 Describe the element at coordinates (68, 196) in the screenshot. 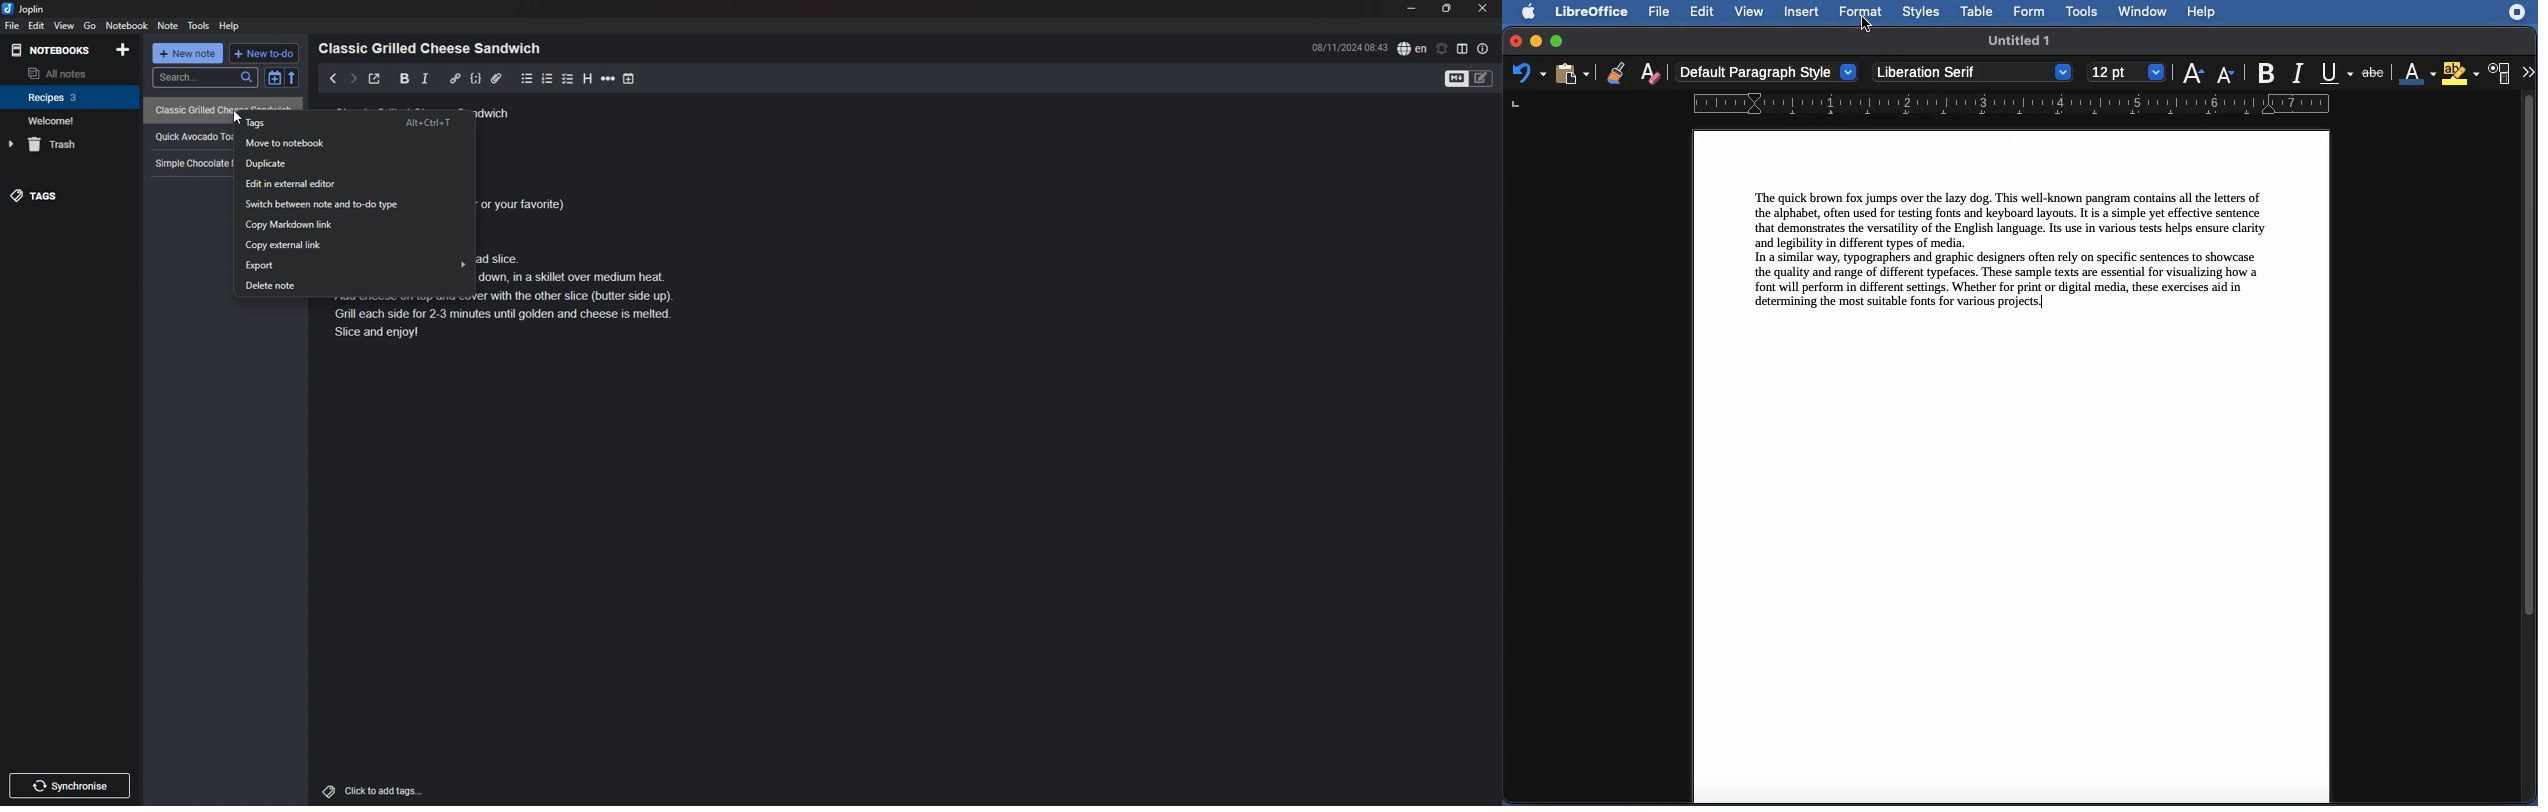

I see `tags` at that location.